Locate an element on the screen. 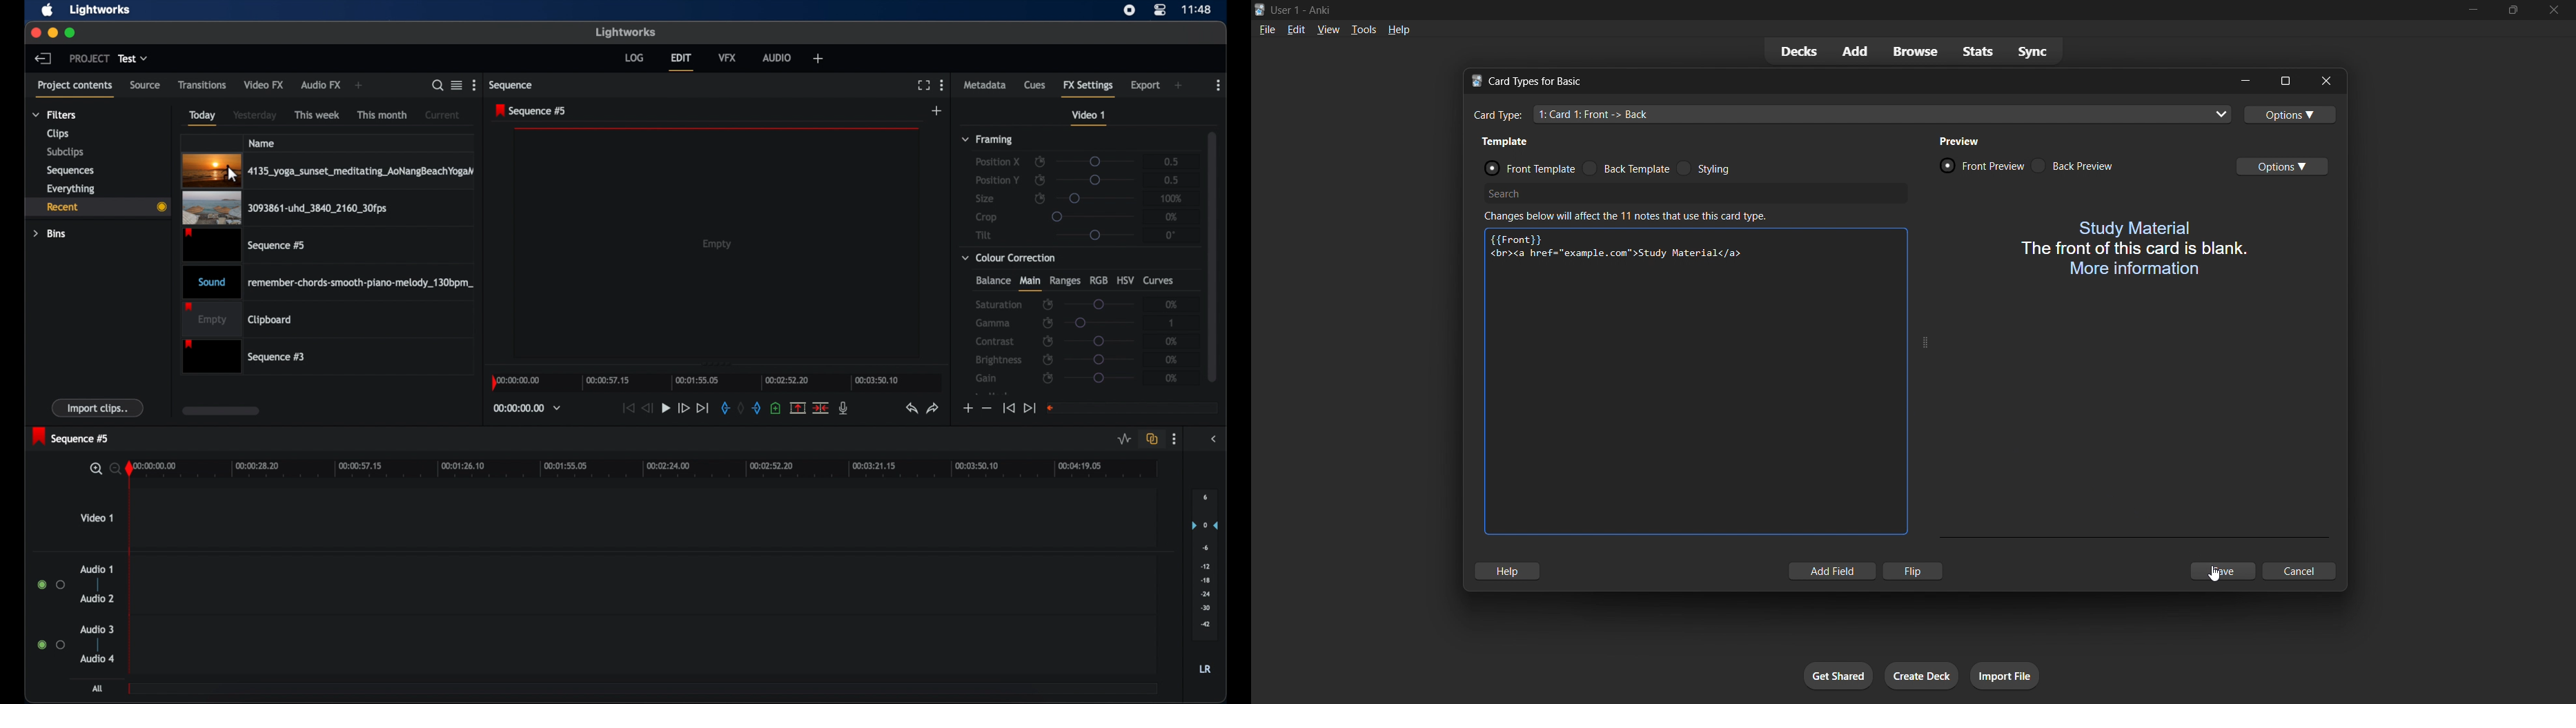 The height and width of the screenshot is (728, 2576). position is located at coordinates (998, 180).